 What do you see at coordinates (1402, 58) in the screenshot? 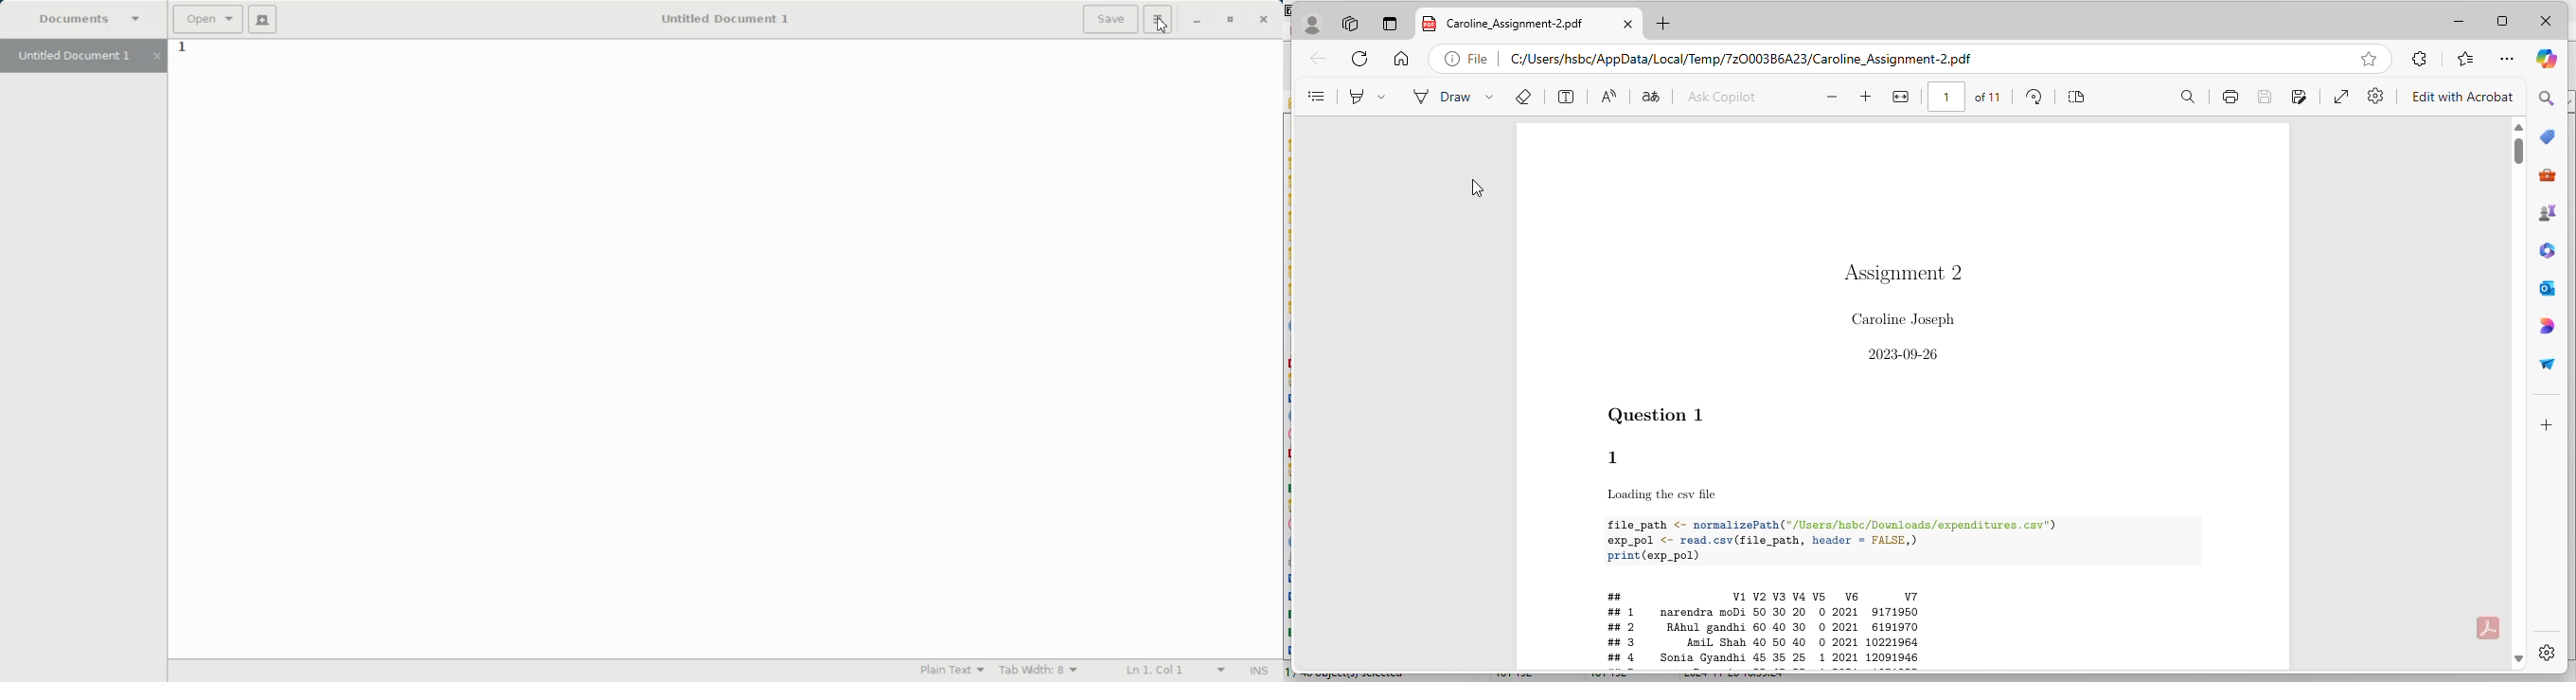
I see `home` at bounding box center [1402, 58].